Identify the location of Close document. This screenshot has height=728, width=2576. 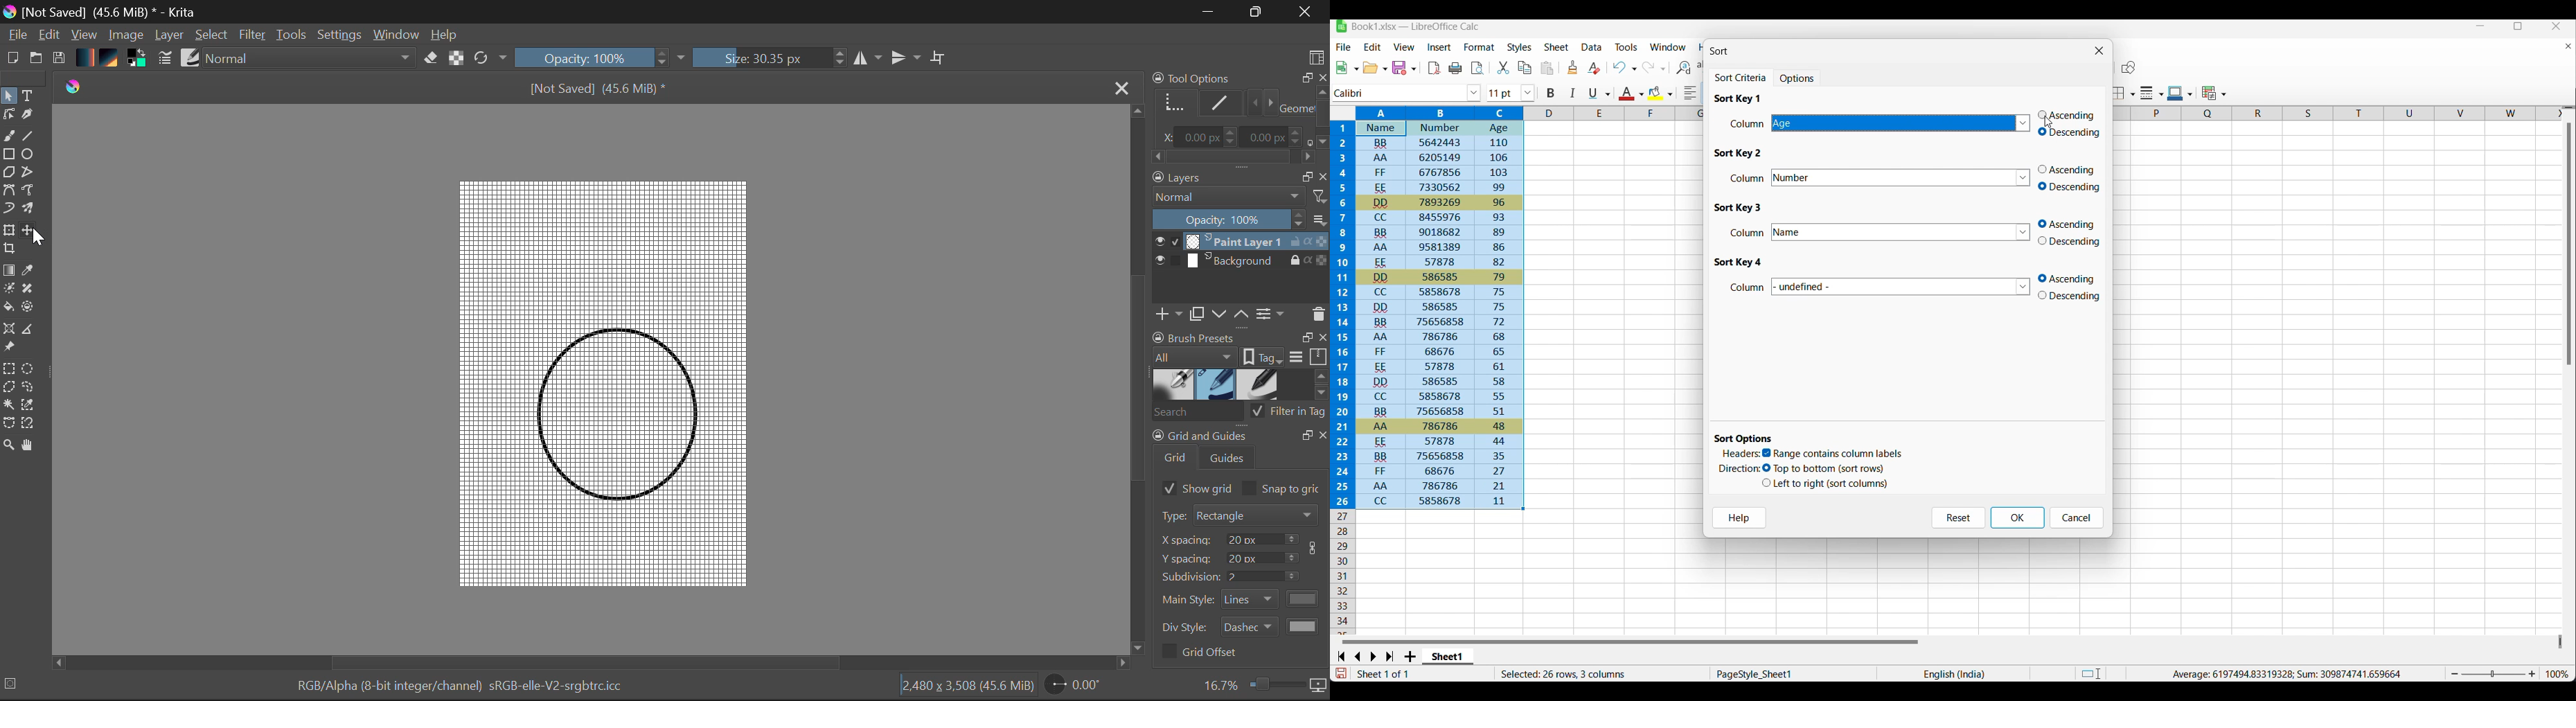
(2568, 46).